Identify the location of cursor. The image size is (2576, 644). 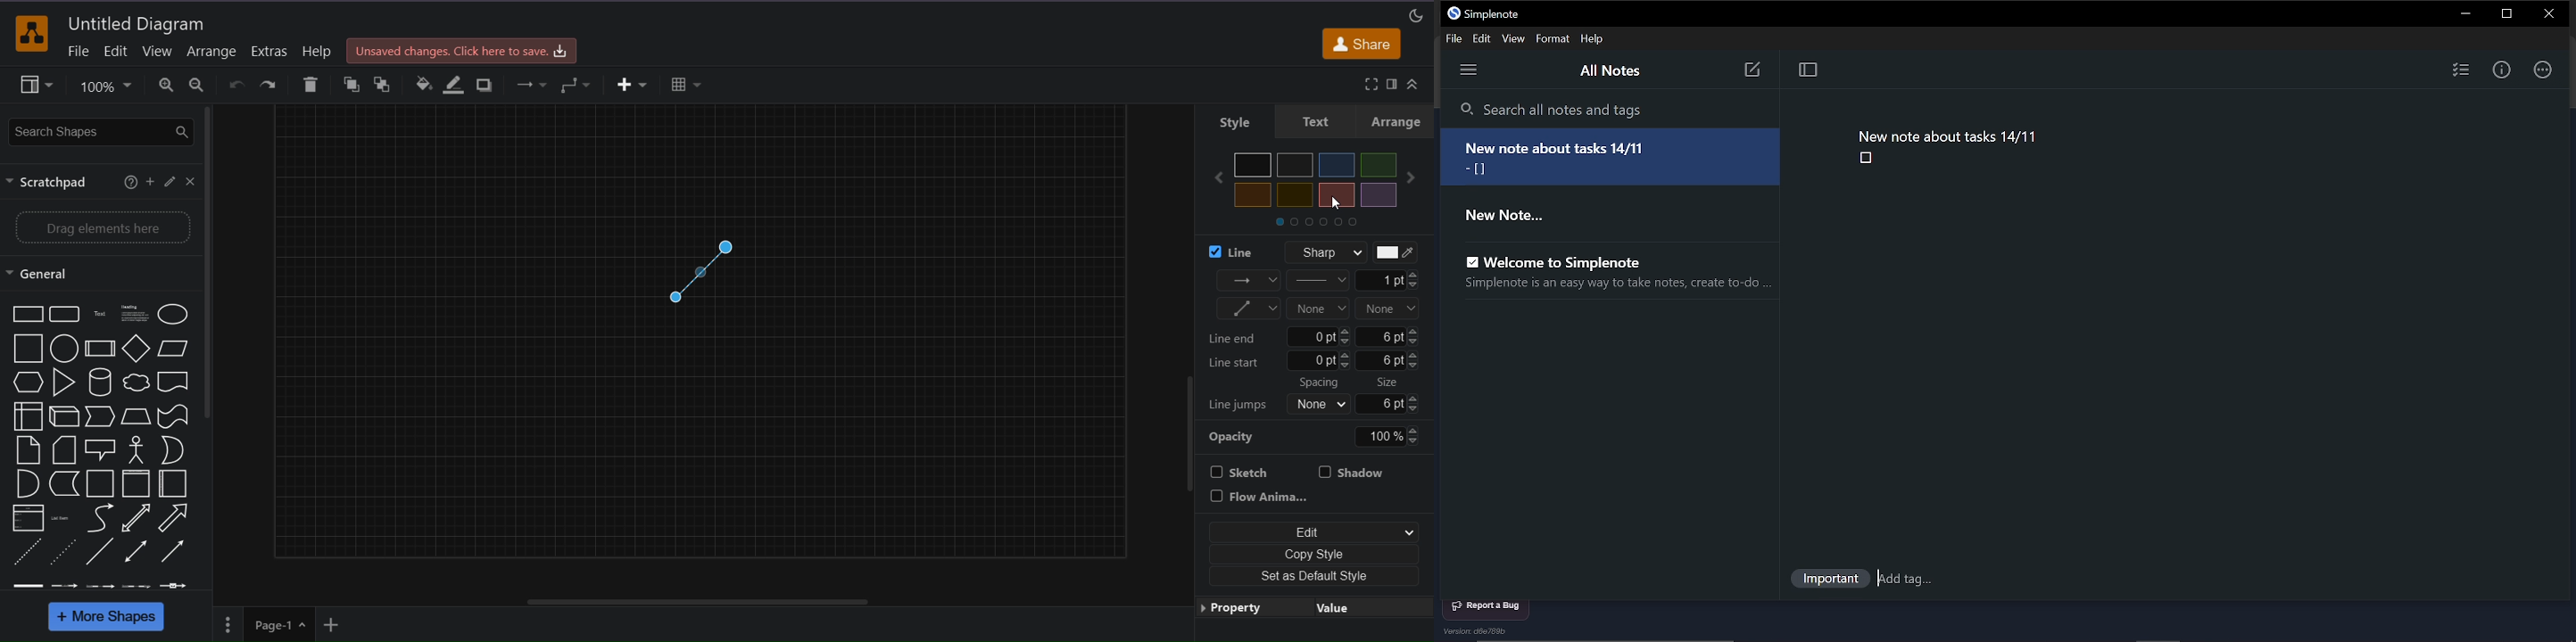
(1882, 577).